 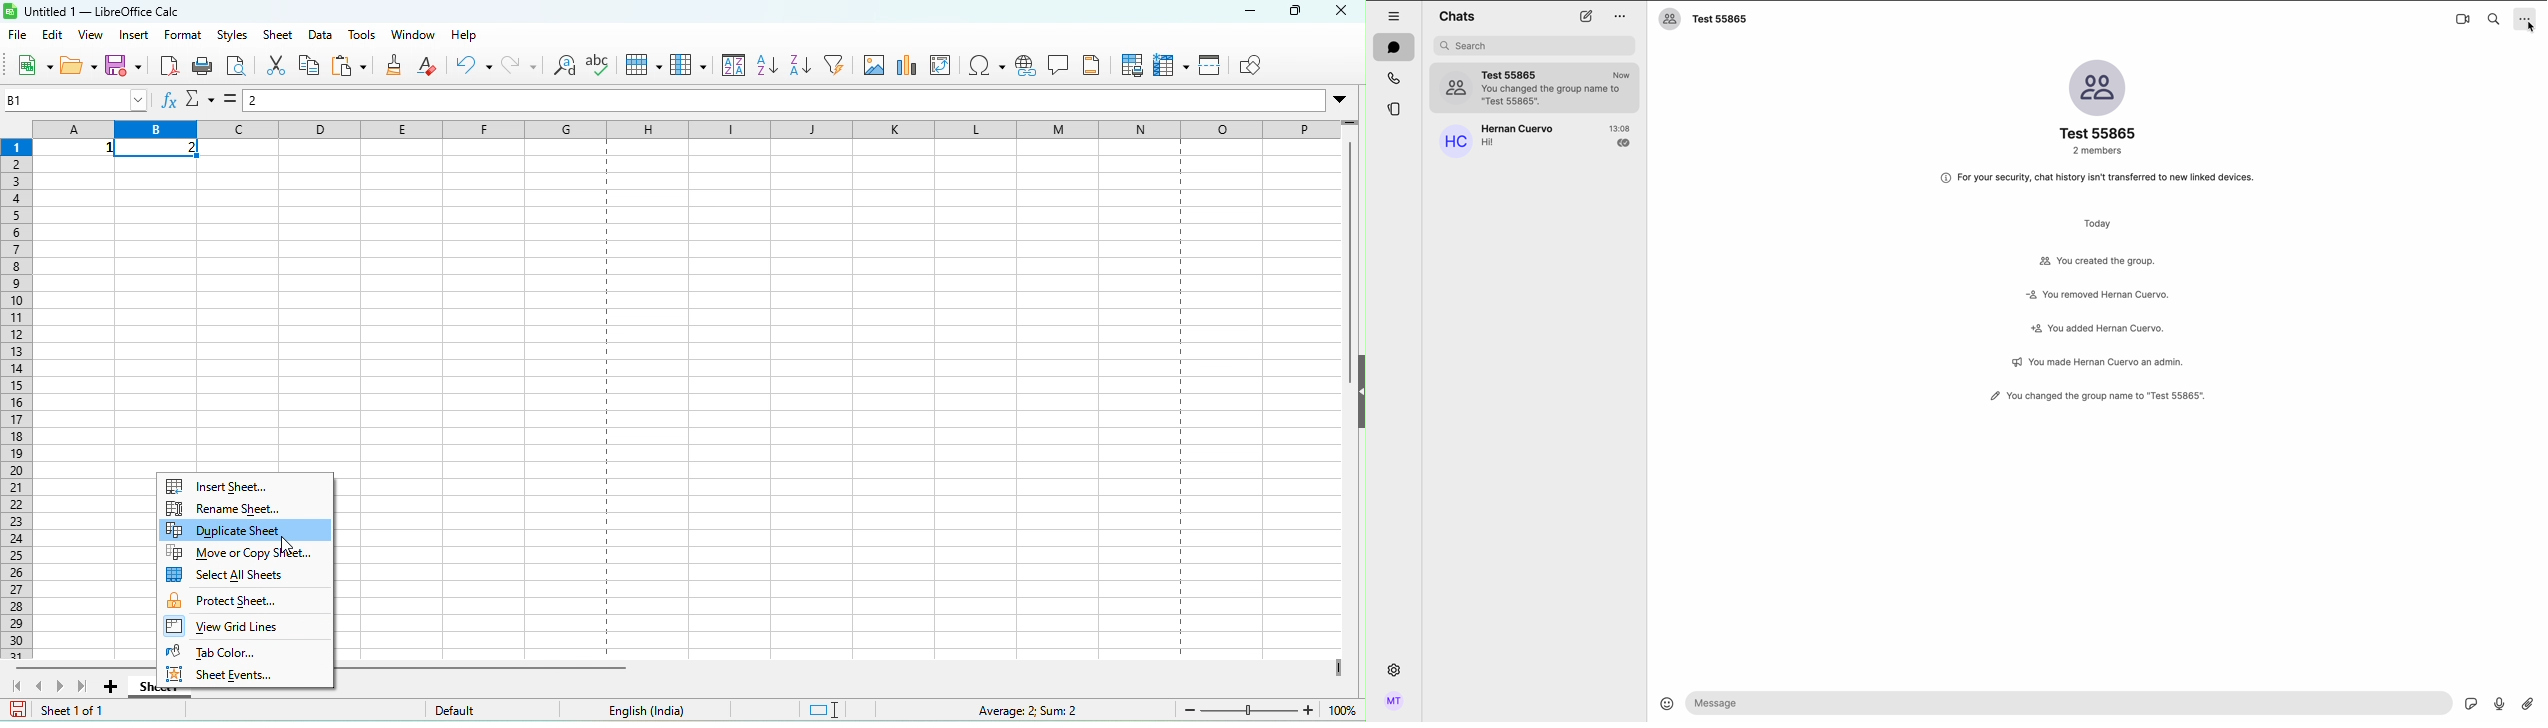 What do you see at coordinates (15, 35) in the screenshot?
I see `file` at bounding box center [15, 35].